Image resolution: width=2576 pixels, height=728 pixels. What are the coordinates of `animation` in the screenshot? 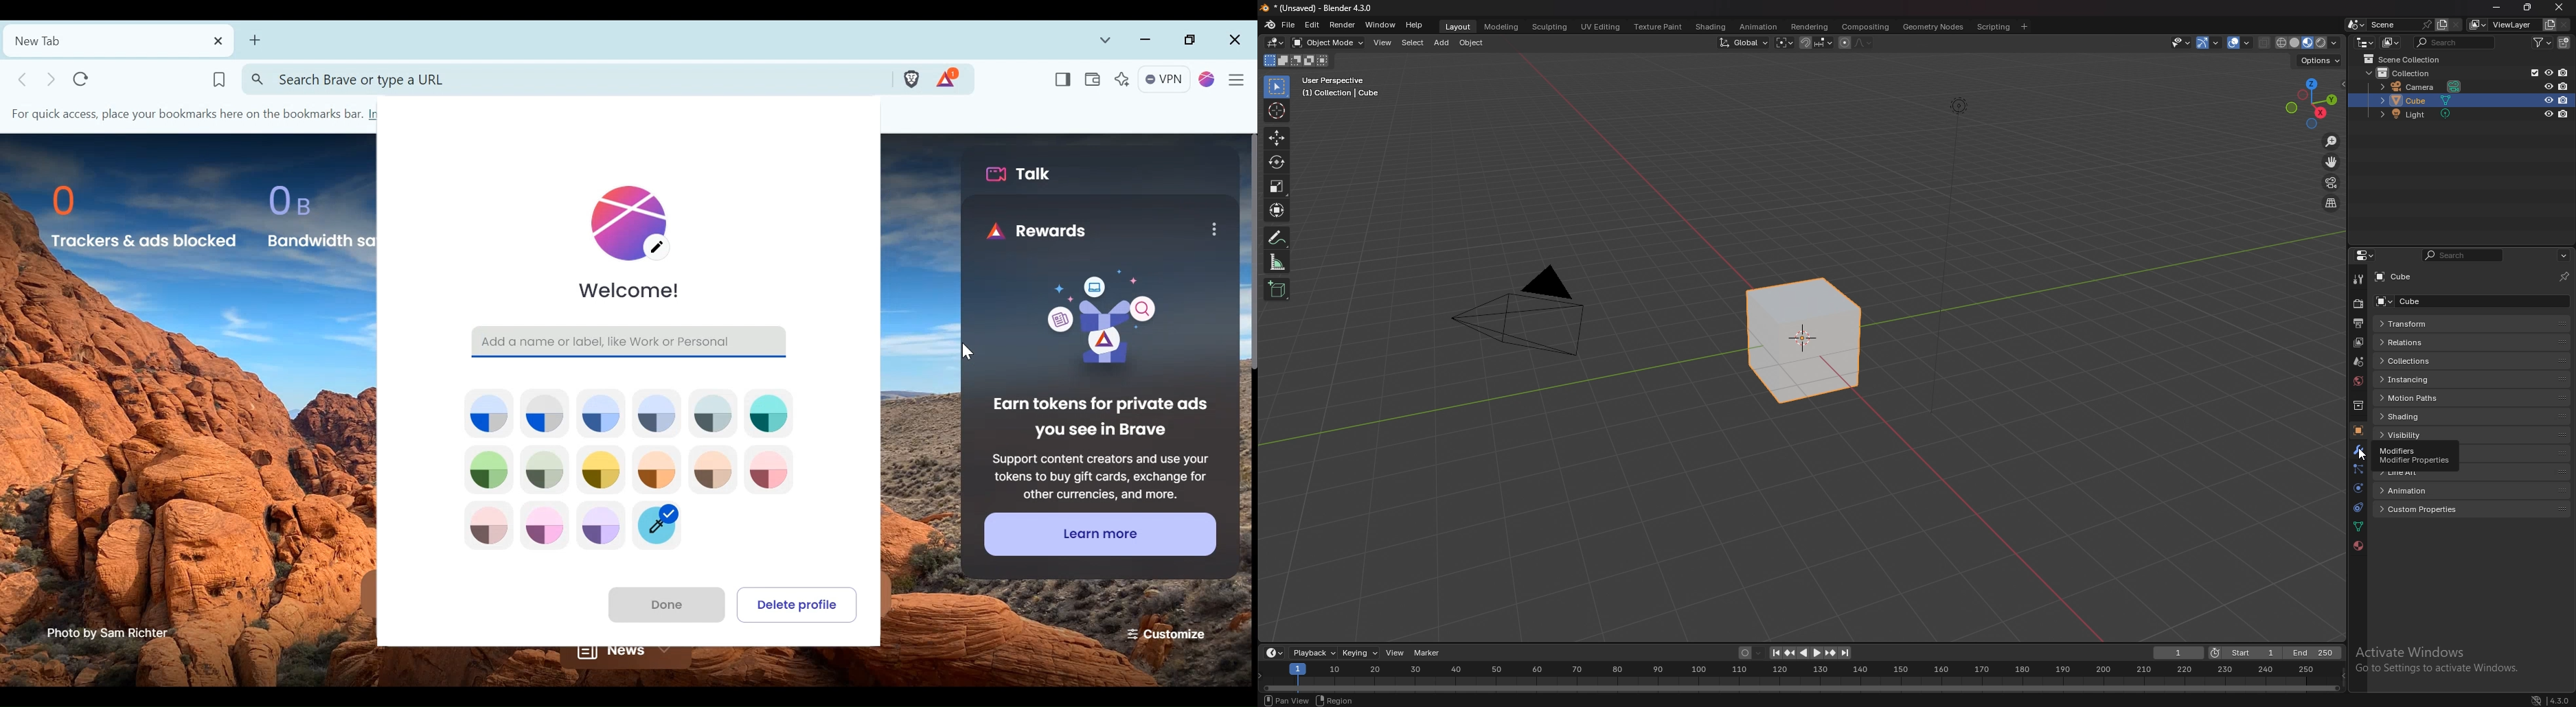 It's located at (1762, 25).